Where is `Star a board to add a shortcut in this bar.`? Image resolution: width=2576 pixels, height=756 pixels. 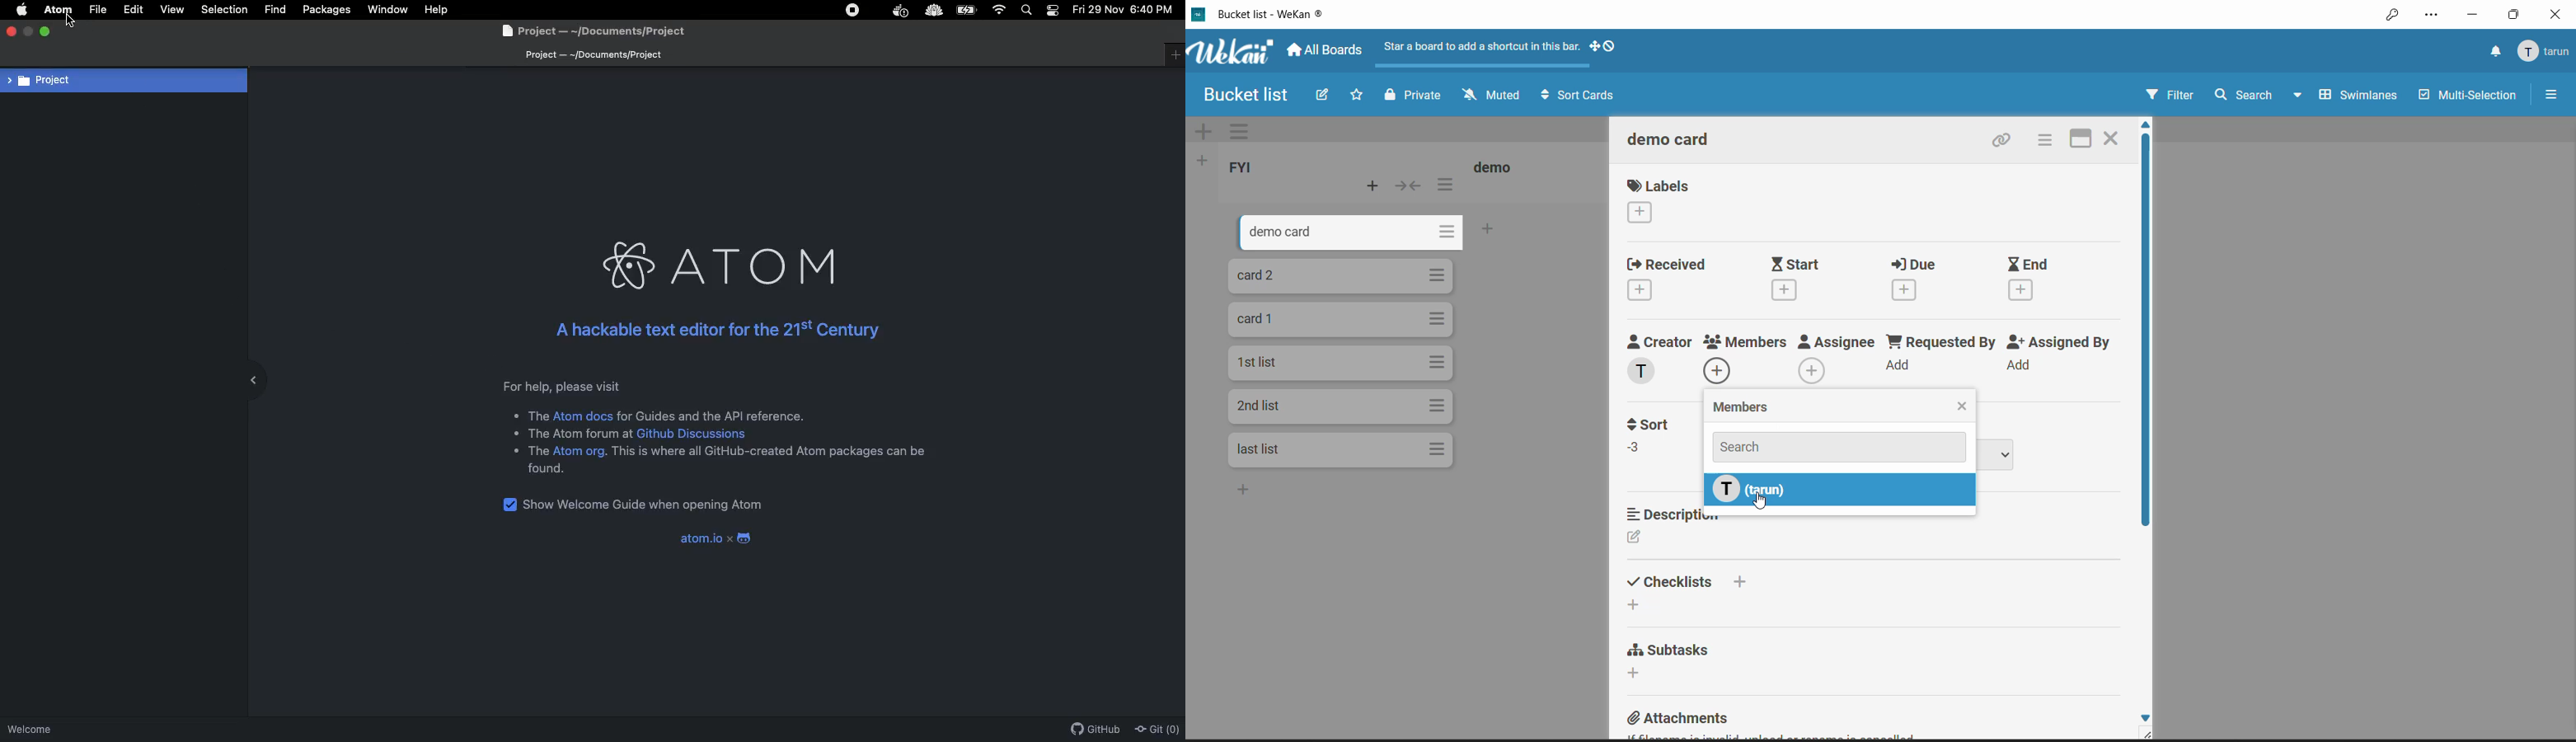
Star a board to add a shortcut in this bar. is located at coordinates (1483, 46).